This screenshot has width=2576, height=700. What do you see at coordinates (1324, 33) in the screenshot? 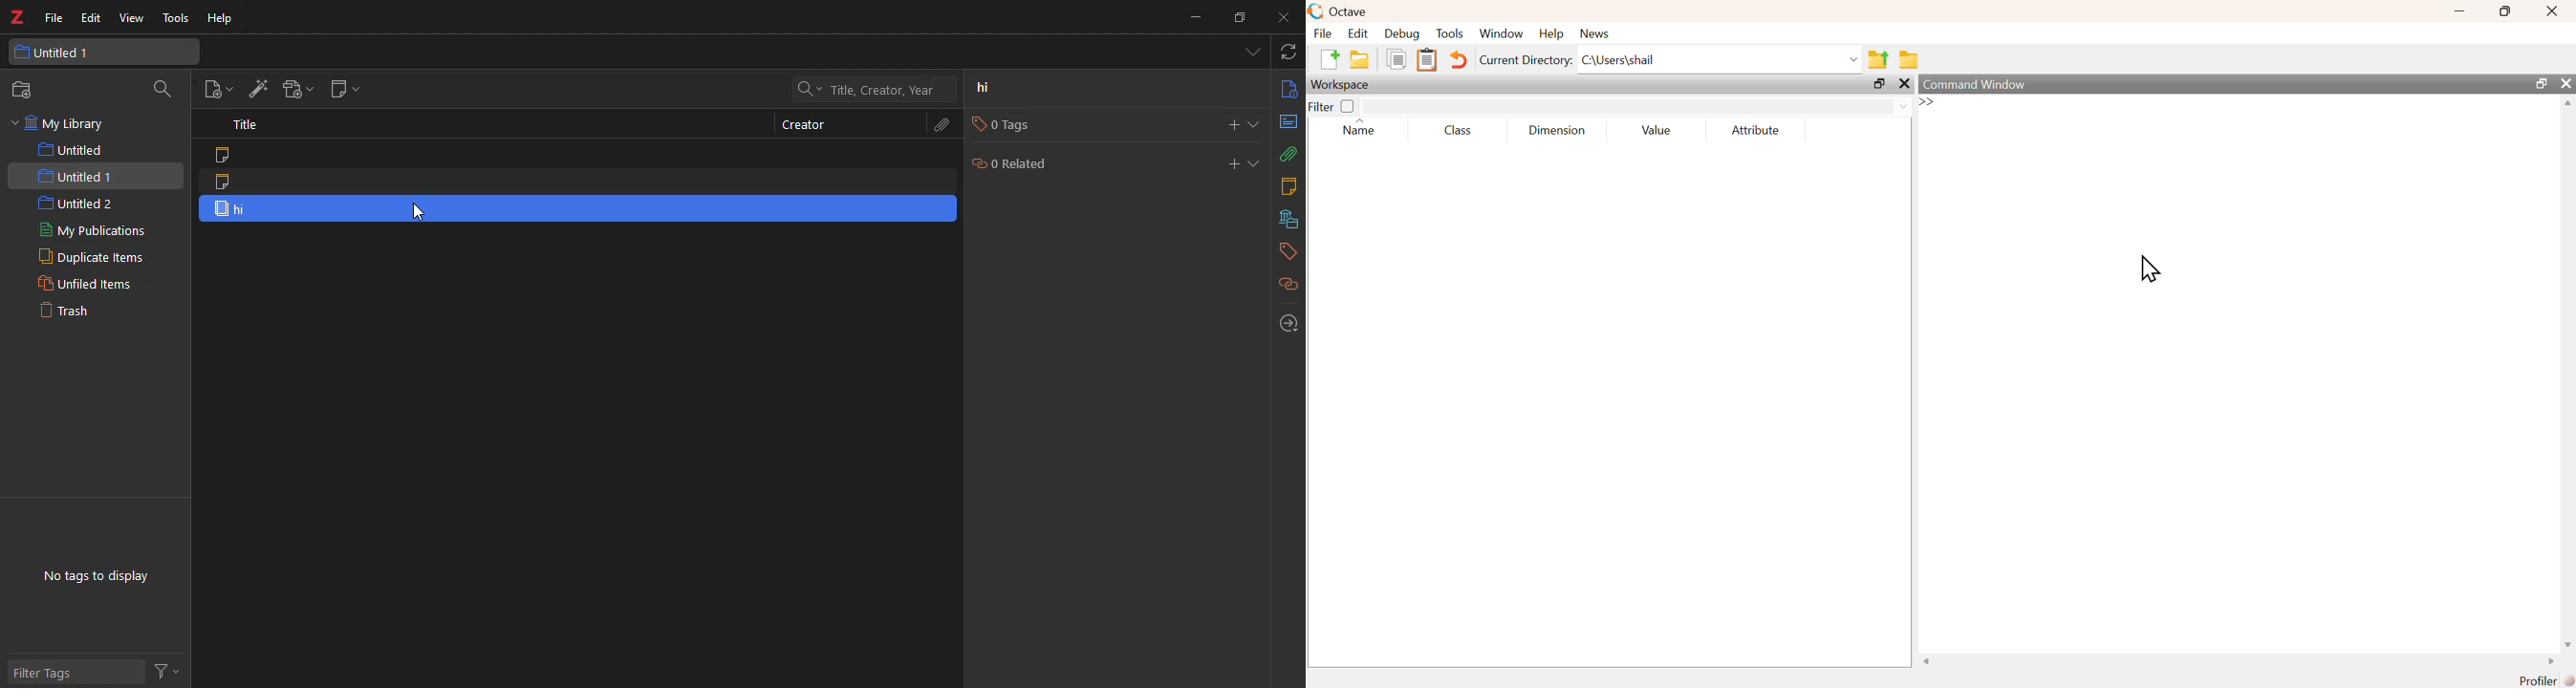
I see `File` at bounding box center [1324, 33].